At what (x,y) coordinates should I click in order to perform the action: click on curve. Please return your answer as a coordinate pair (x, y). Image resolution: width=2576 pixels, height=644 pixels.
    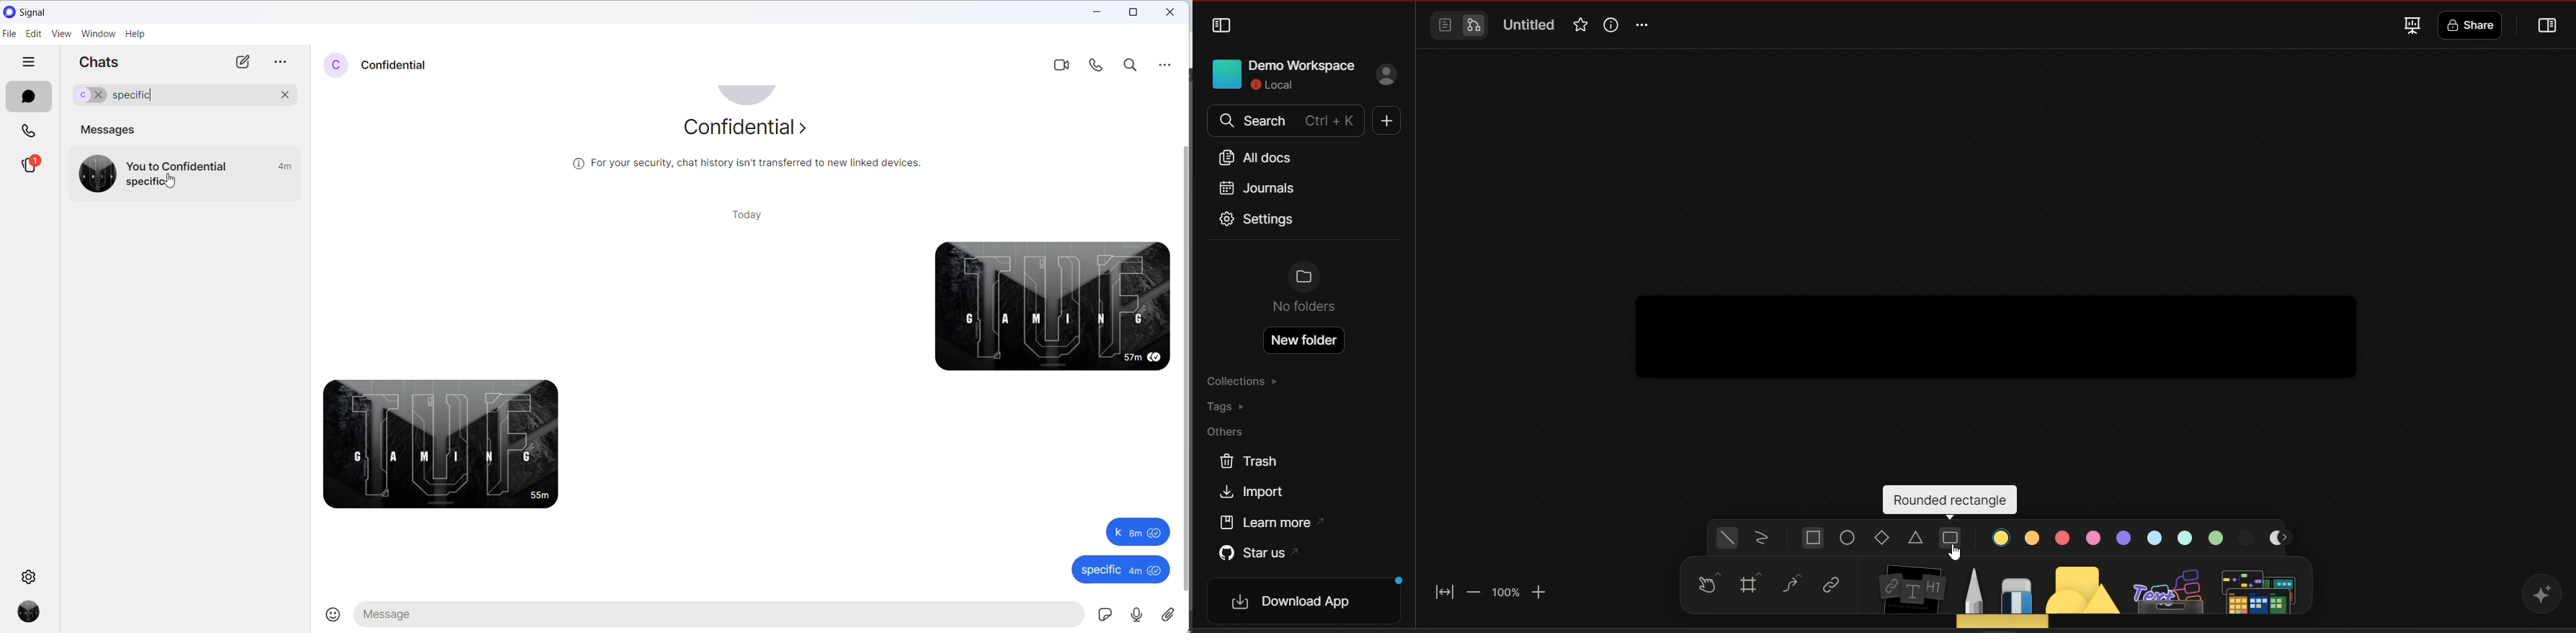
    Looking at the image, I should click on (1793, 584).